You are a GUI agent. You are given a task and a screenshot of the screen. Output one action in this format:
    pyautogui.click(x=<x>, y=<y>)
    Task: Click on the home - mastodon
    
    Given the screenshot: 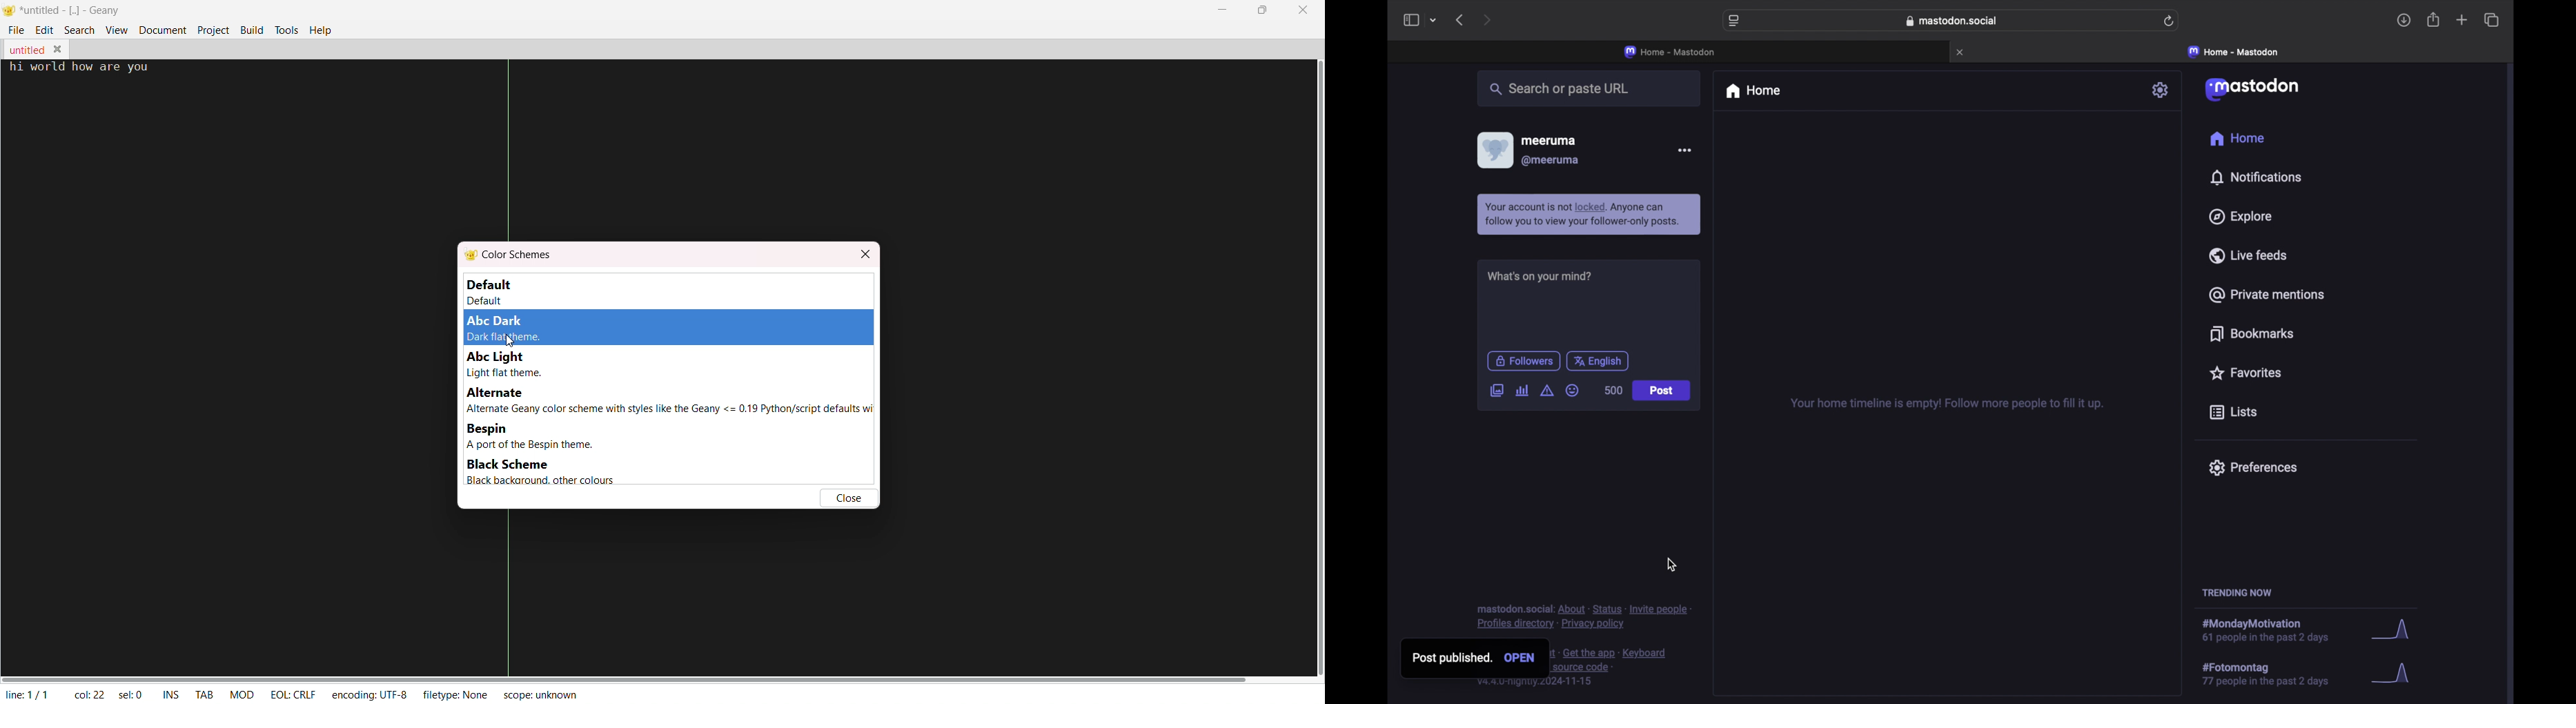 What is the action you would take?
    pyautogui.click(x=1670, y=51)
    